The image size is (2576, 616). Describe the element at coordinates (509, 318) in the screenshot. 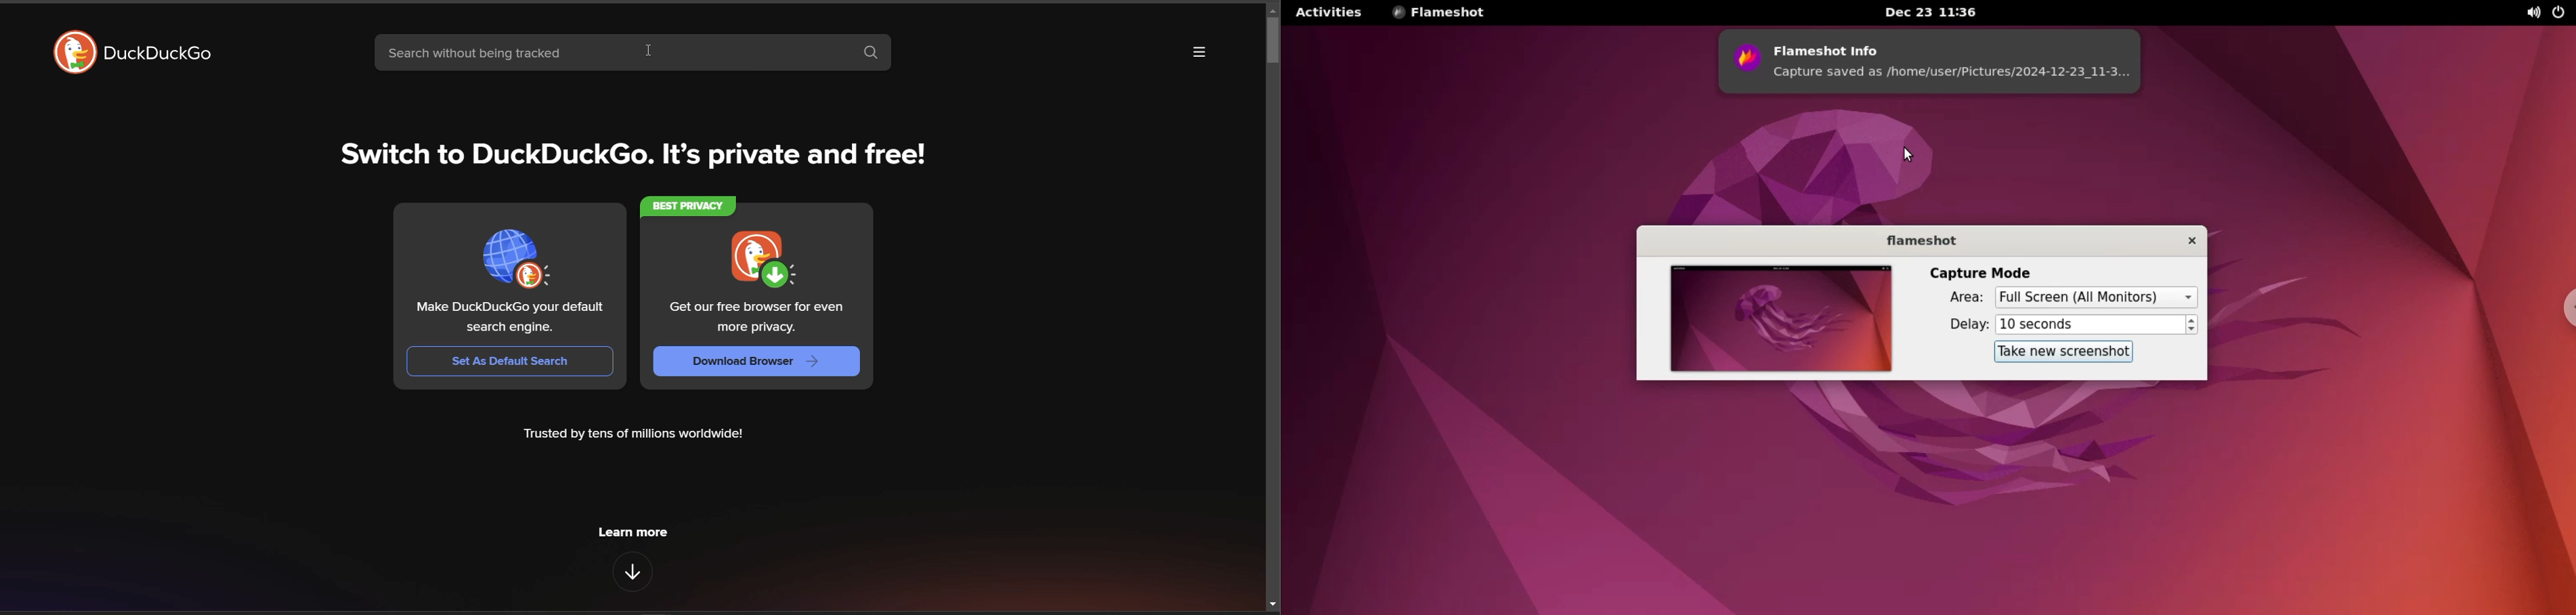

I see `text` at that location.